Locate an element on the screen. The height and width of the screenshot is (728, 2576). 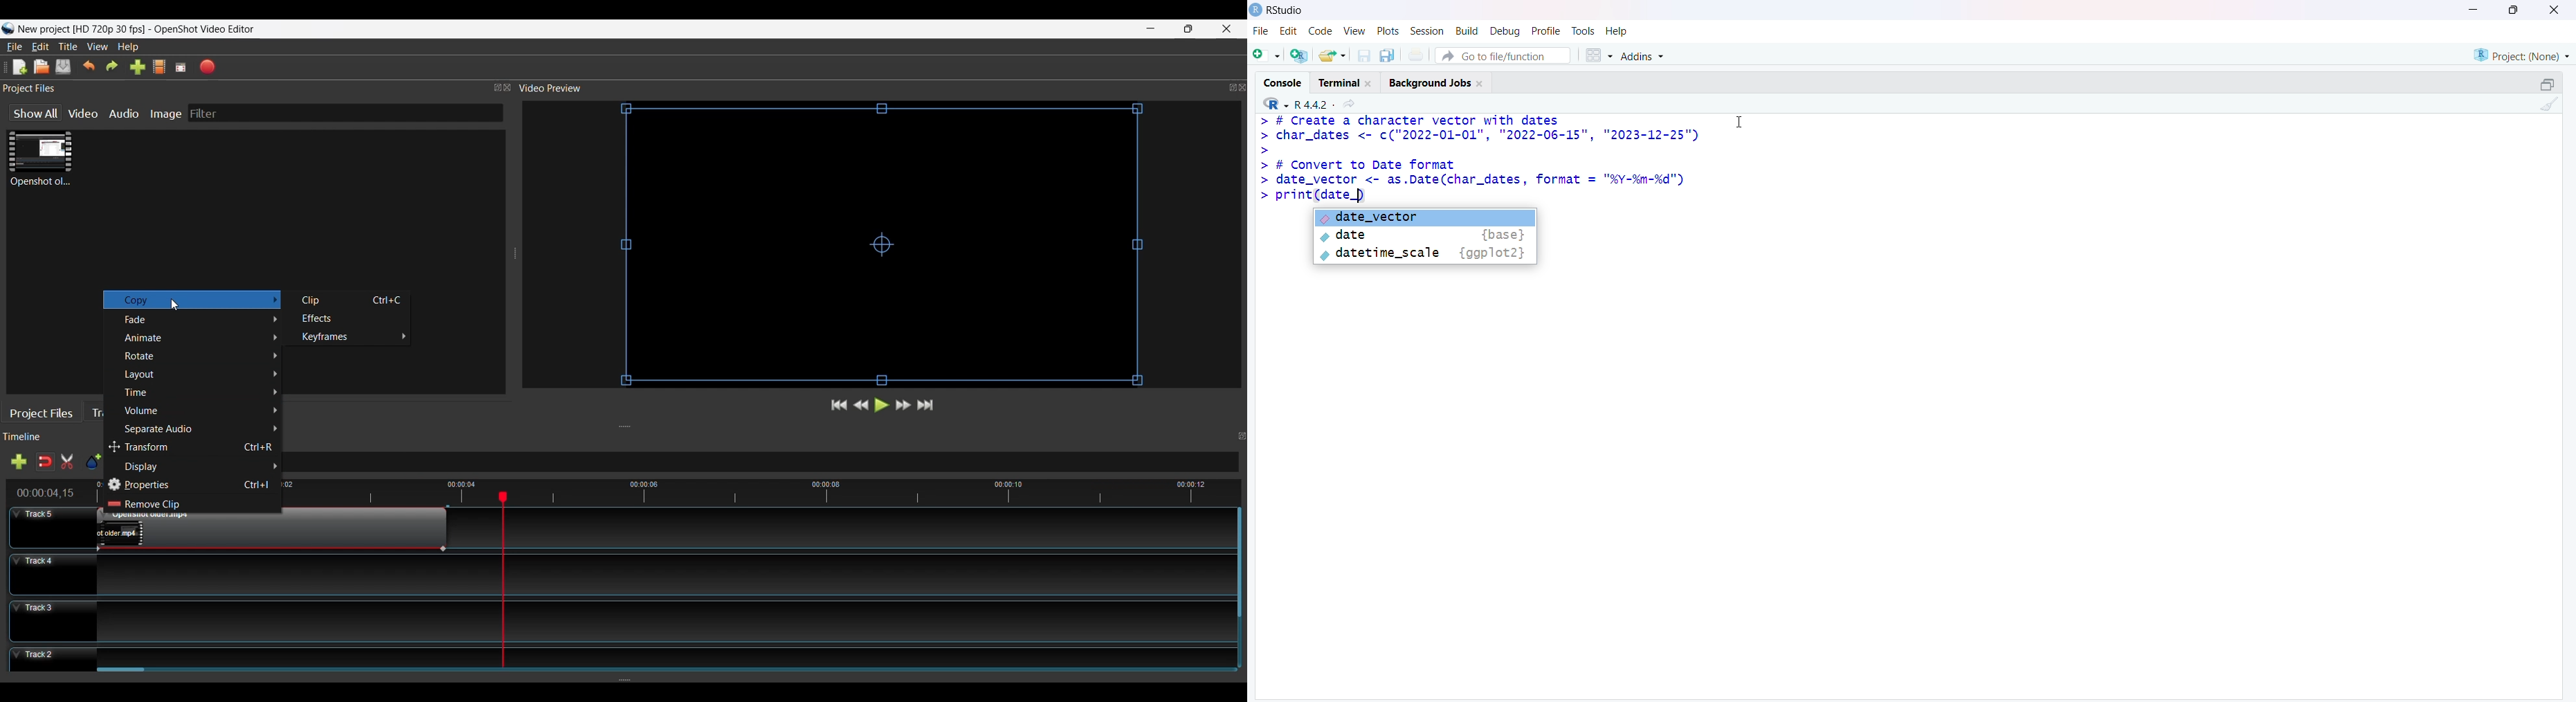
R is located at coordinates (1271, 103).